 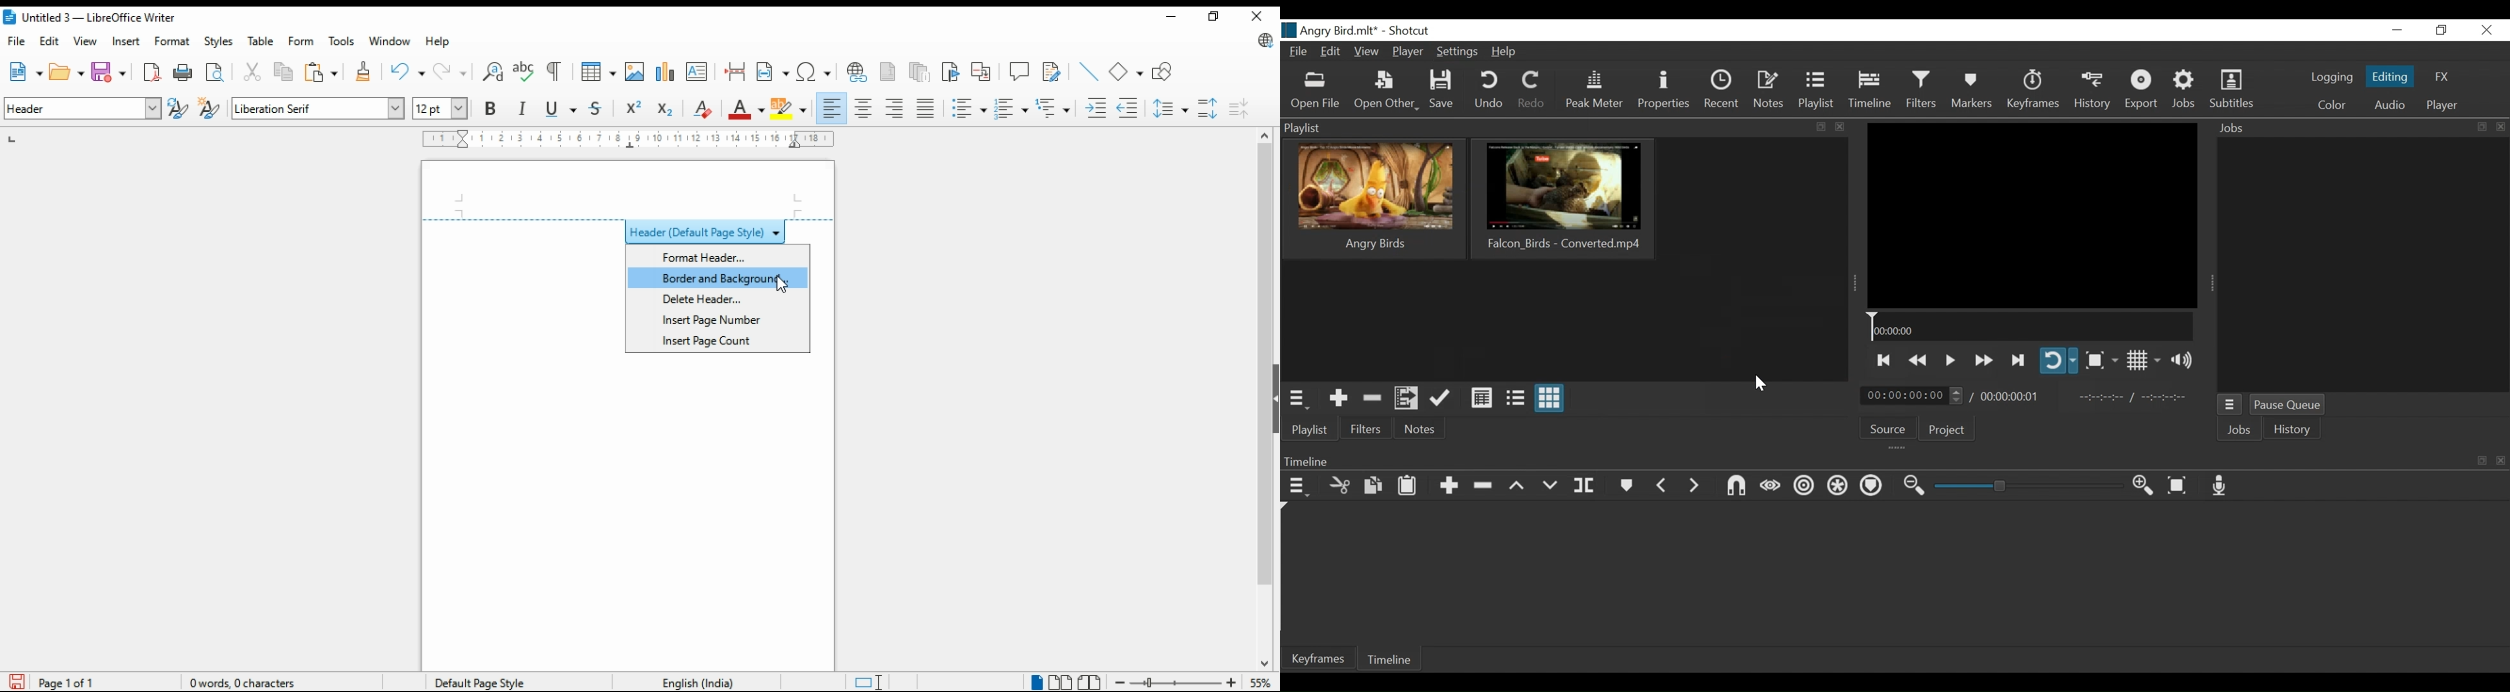 I want to click on insert field, so click(x=773, y=71).